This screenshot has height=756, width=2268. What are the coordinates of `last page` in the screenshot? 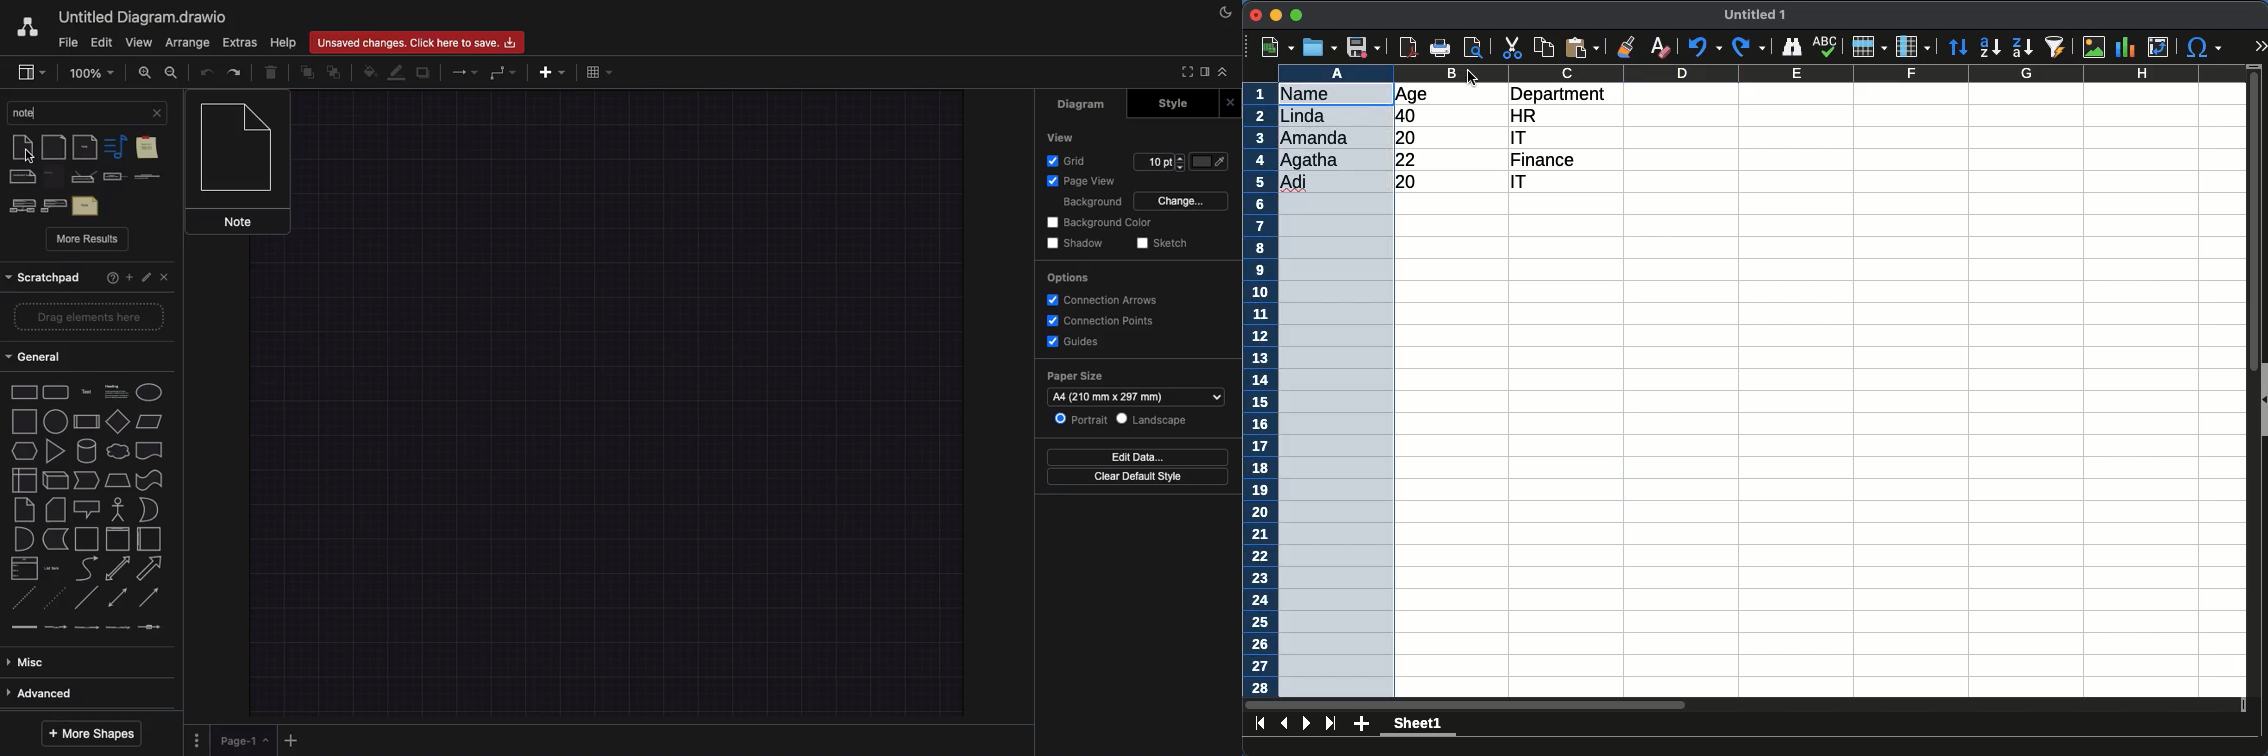 It's located at (1330, 725).